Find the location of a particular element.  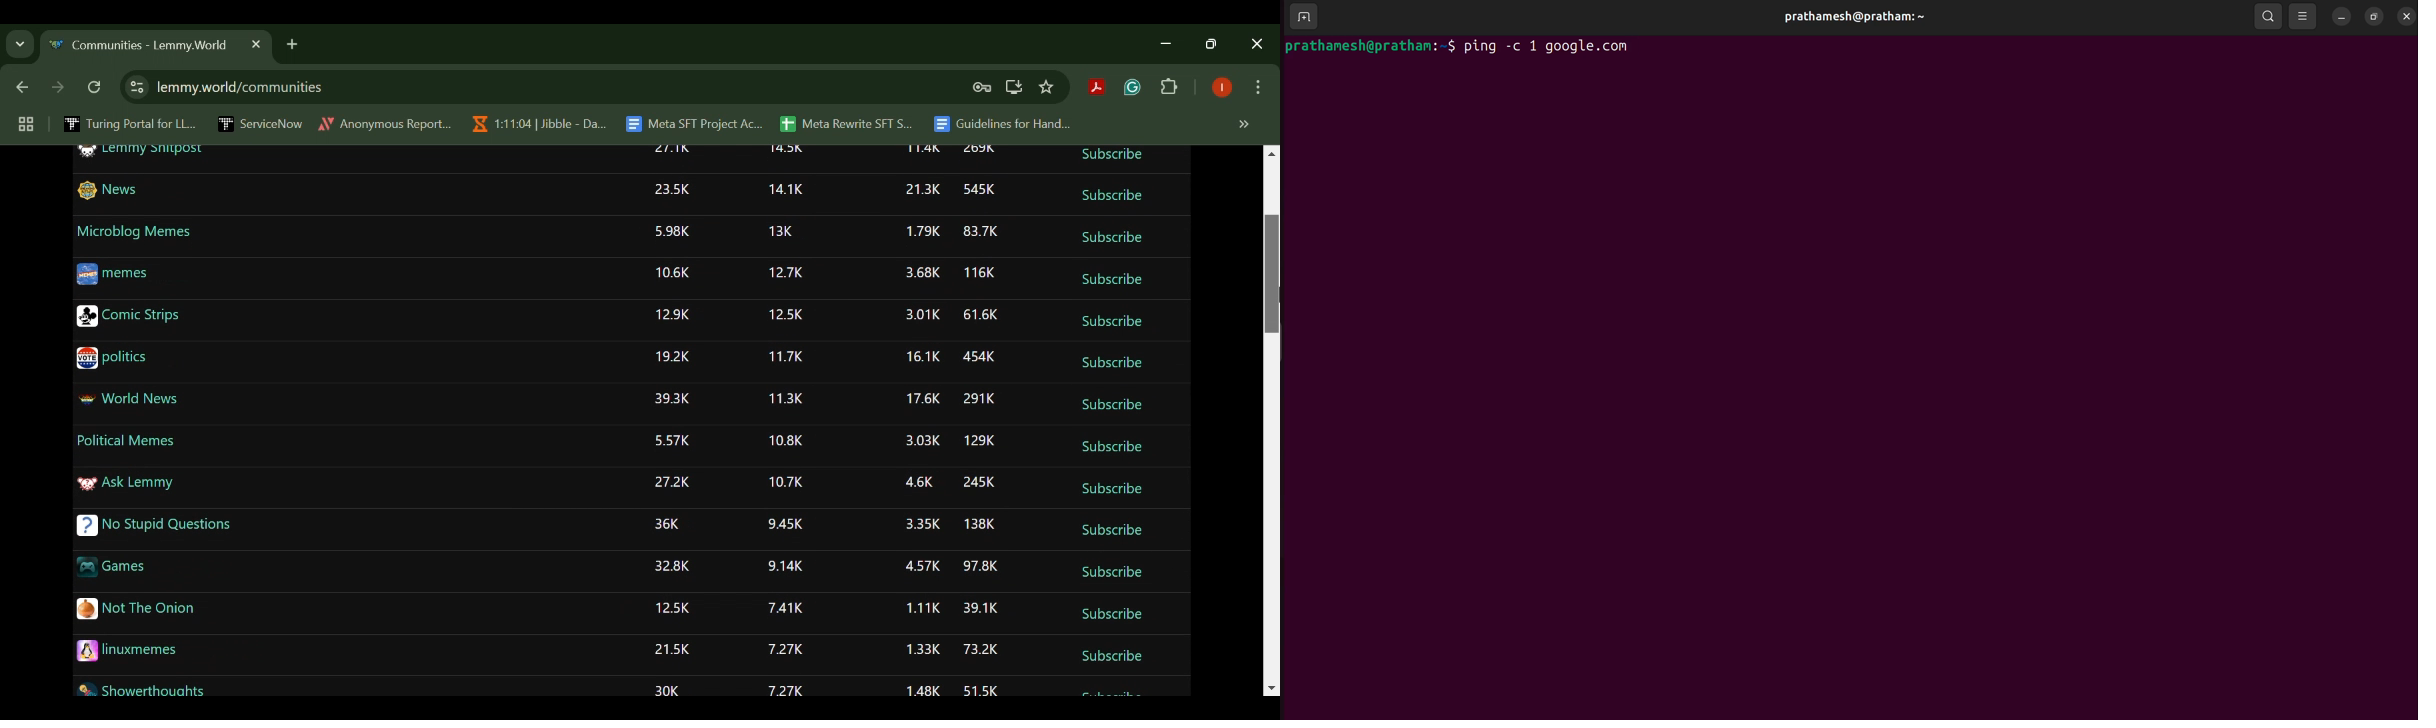

Previous Webpage is located at coordinates (19, 89).